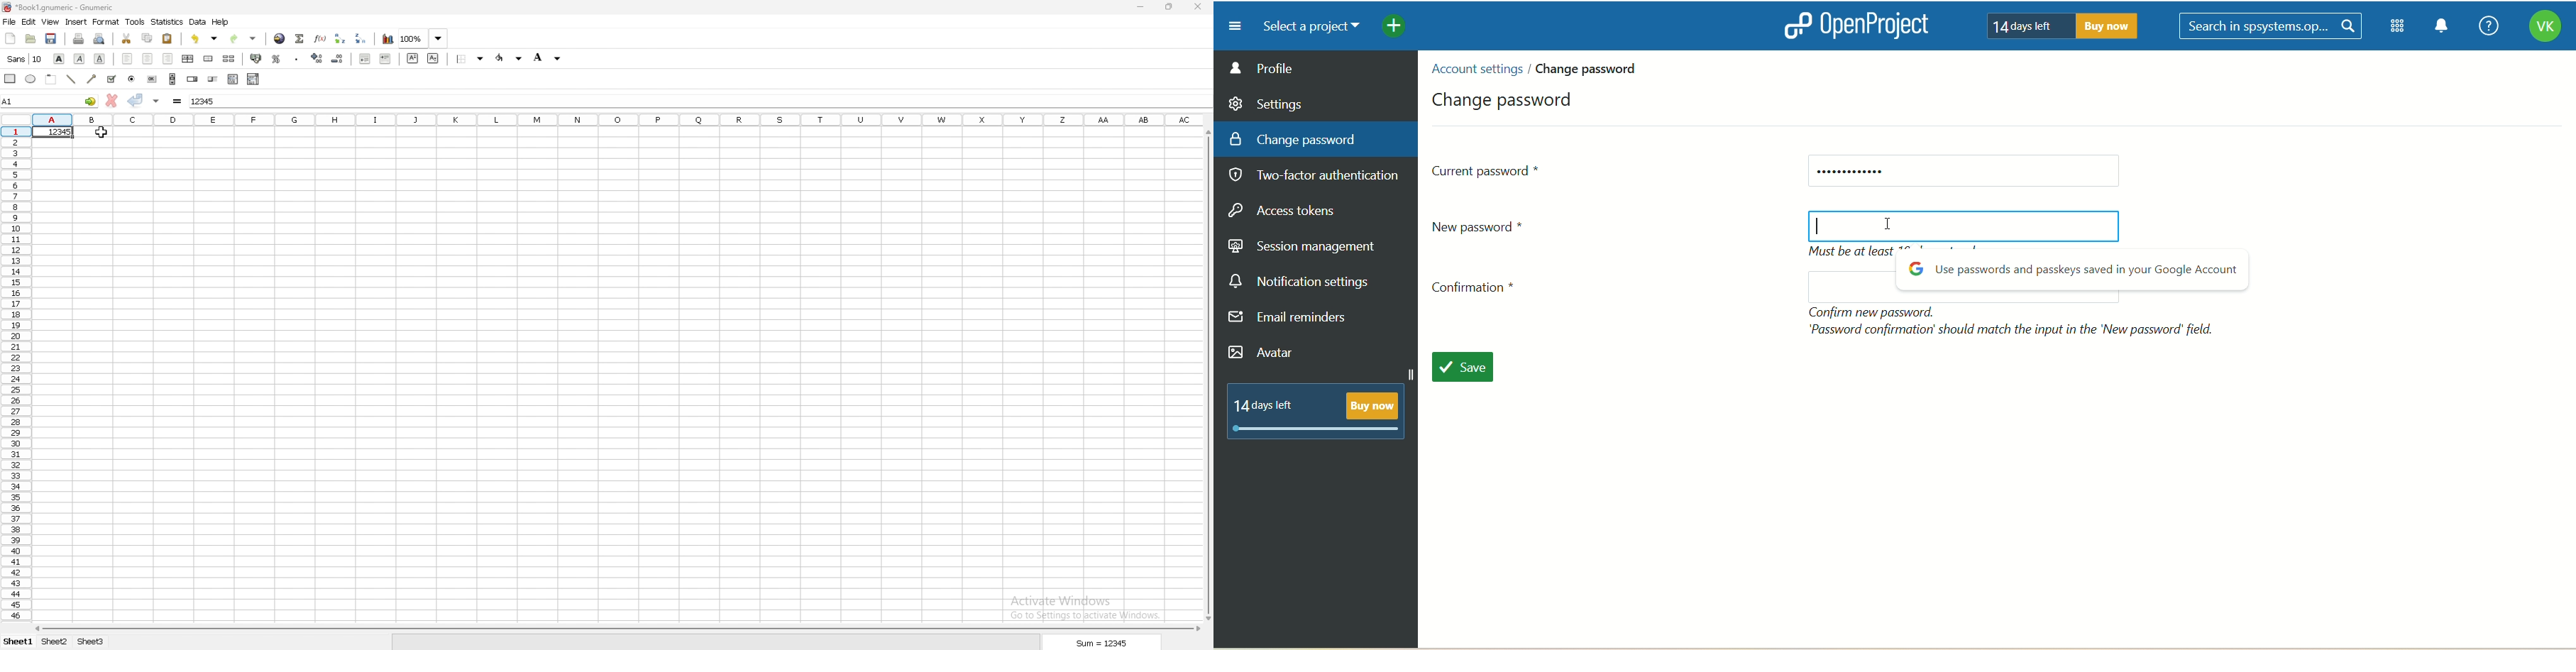 This screenshot has height=672, width=2576. Describe the element at coordinates (2015, 321) in the screenshot. I see `text` at that location.